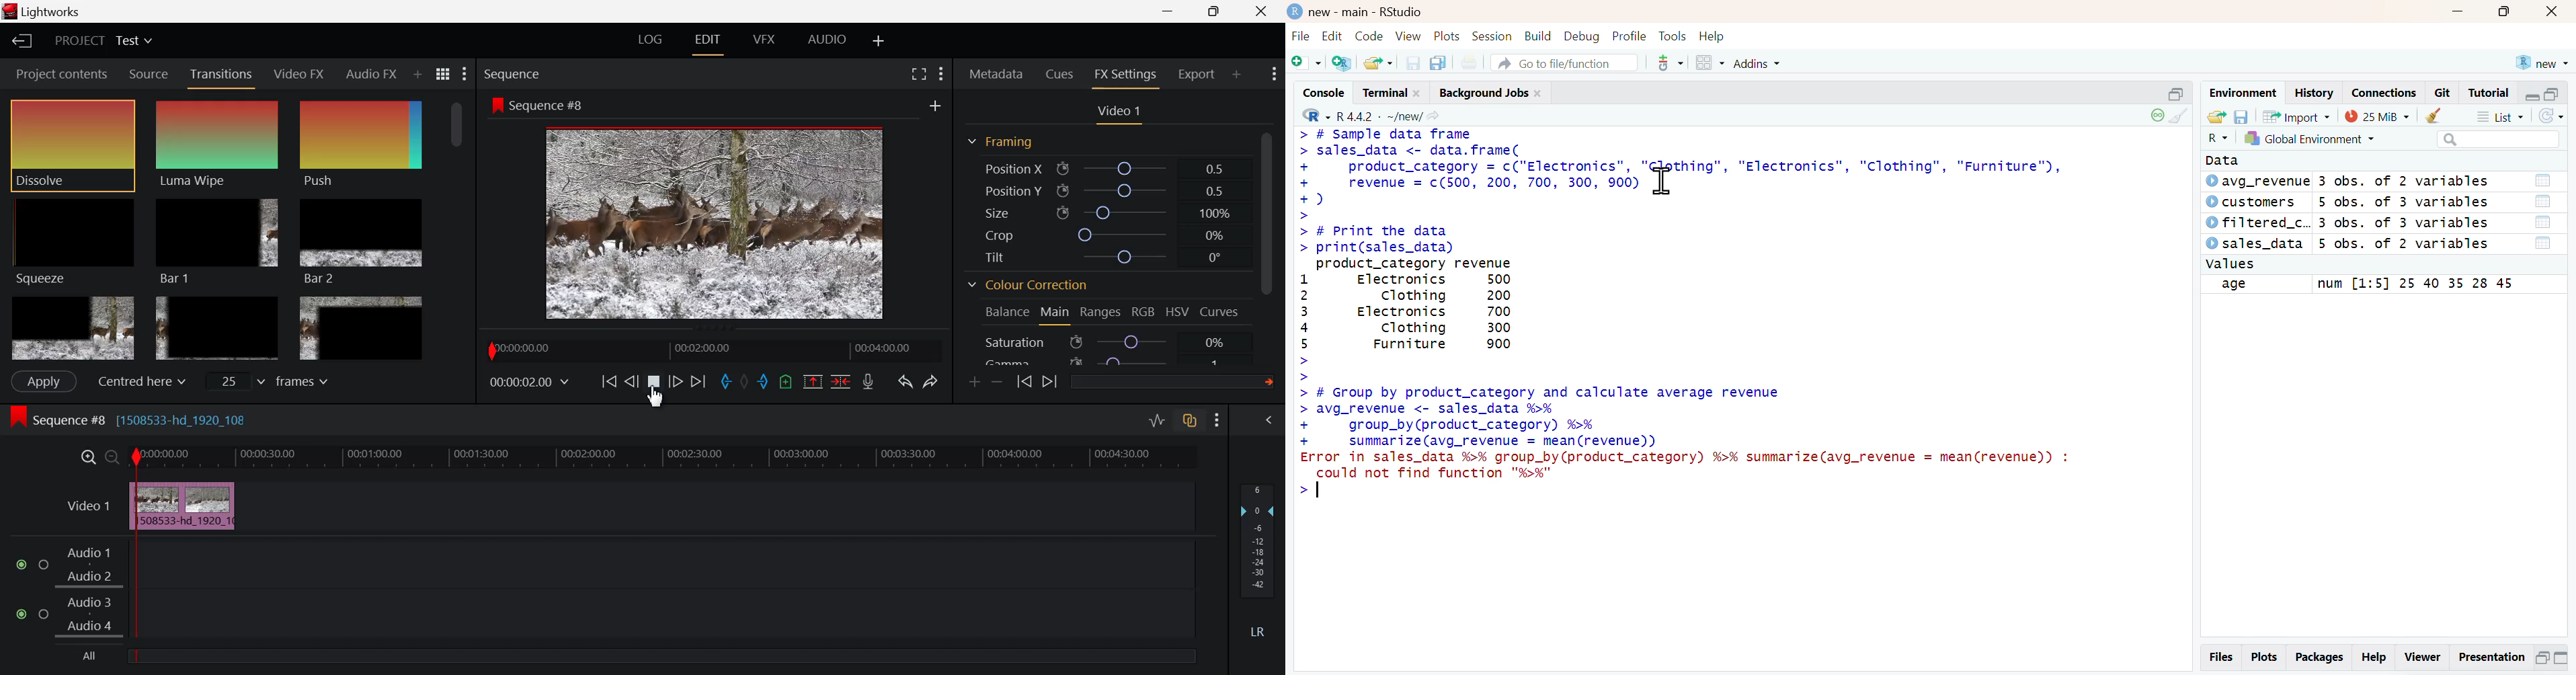 The height and width of the screenshot is (700, 2576). What do you see at coordinates (2183, 116) in the screenshot?
I see `clear console` at bounding box center [2183, 116].